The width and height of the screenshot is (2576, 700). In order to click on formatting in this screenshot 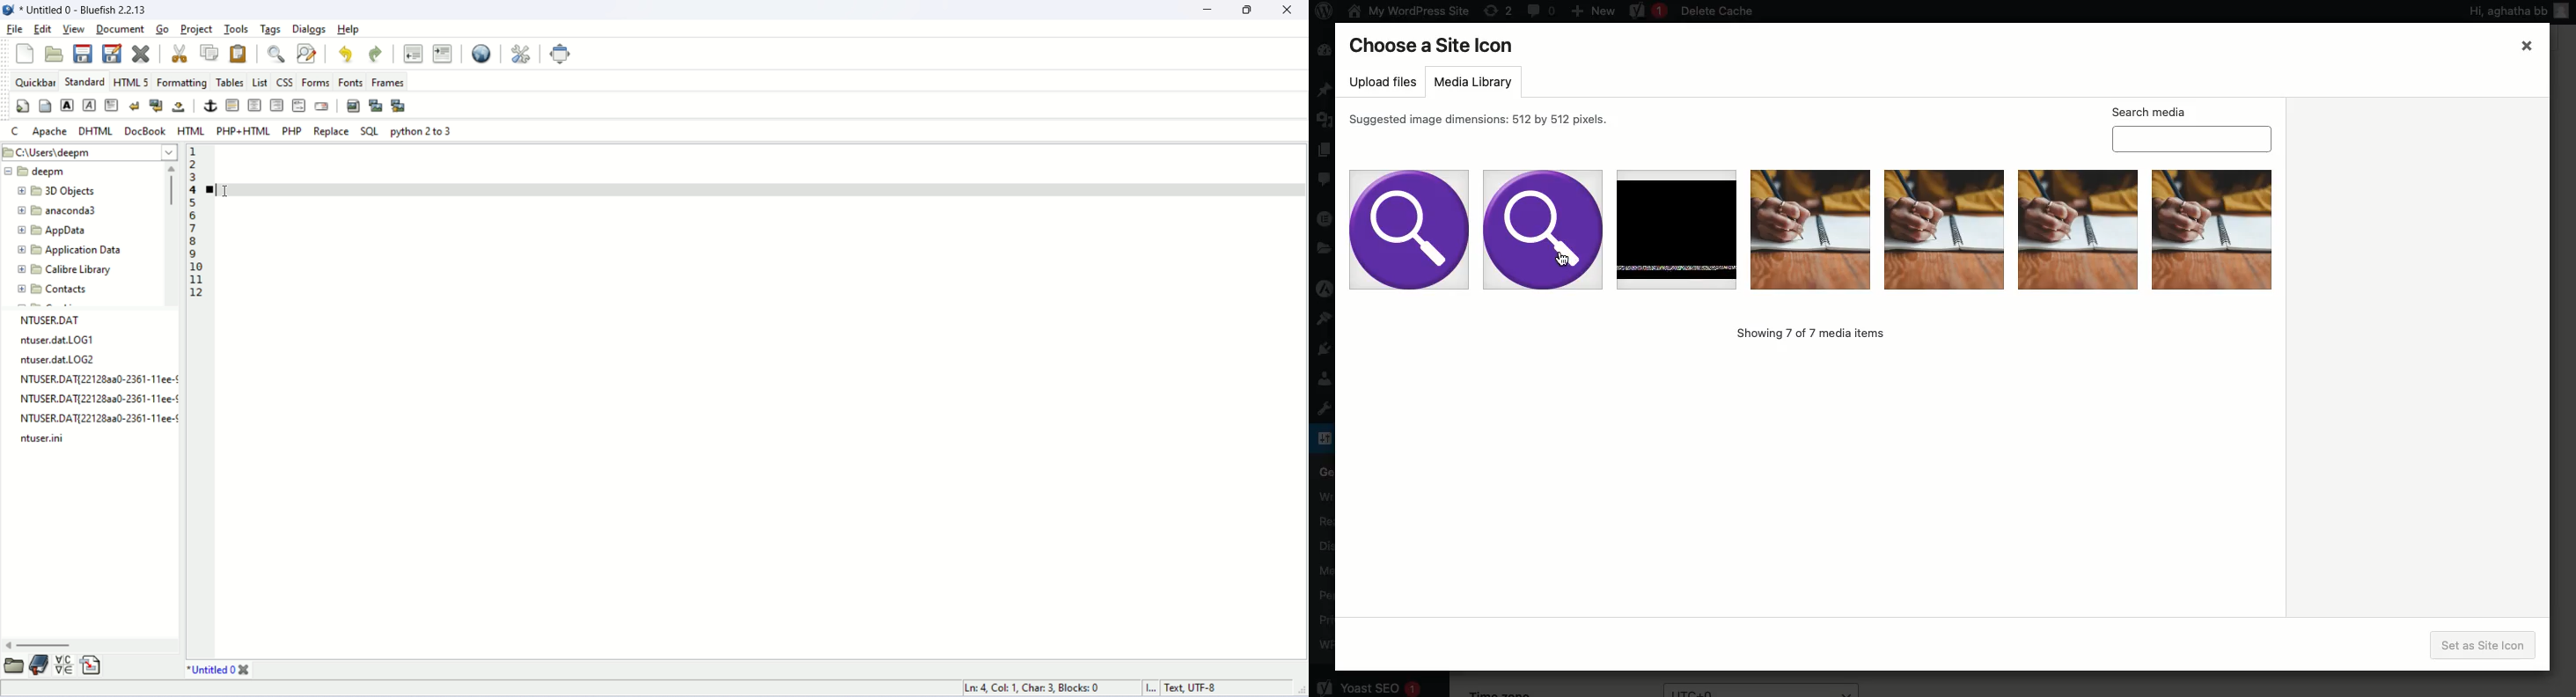, I will do `click(181, 82)`.